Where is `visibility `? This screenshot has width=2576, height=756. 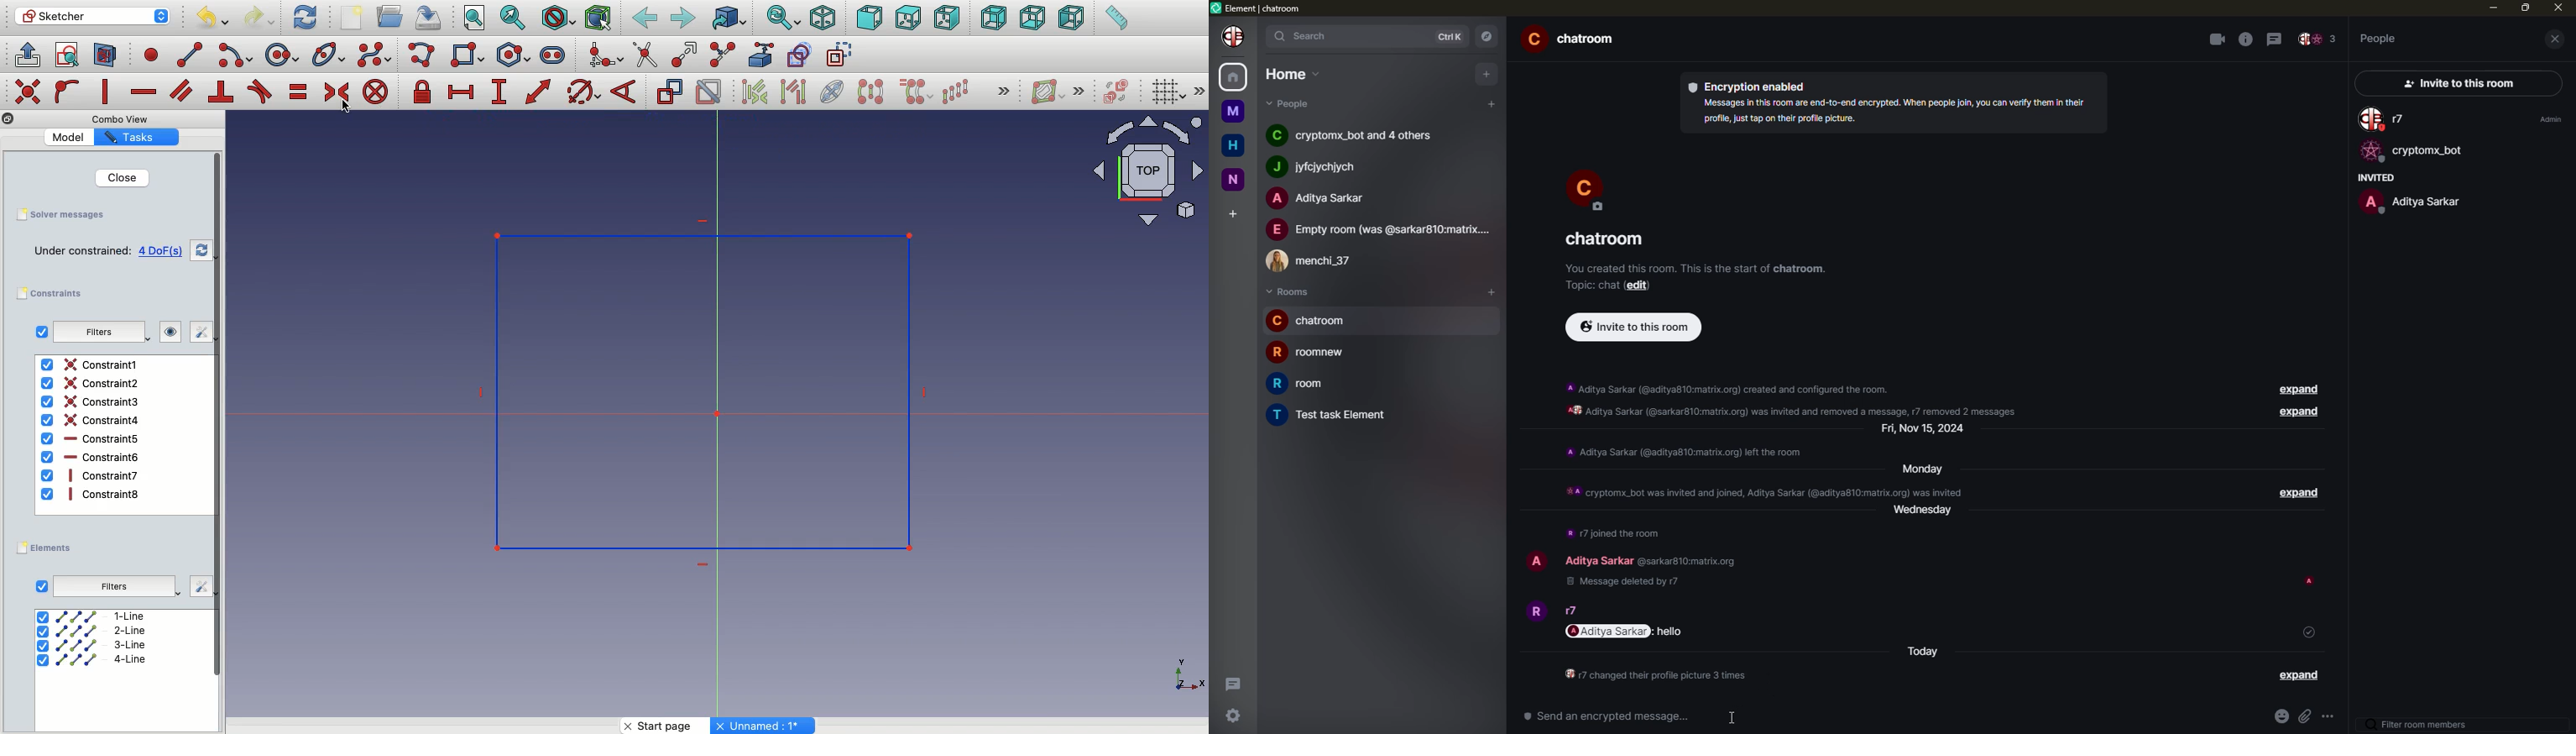 visibility  is located at coordinates (167, 332).